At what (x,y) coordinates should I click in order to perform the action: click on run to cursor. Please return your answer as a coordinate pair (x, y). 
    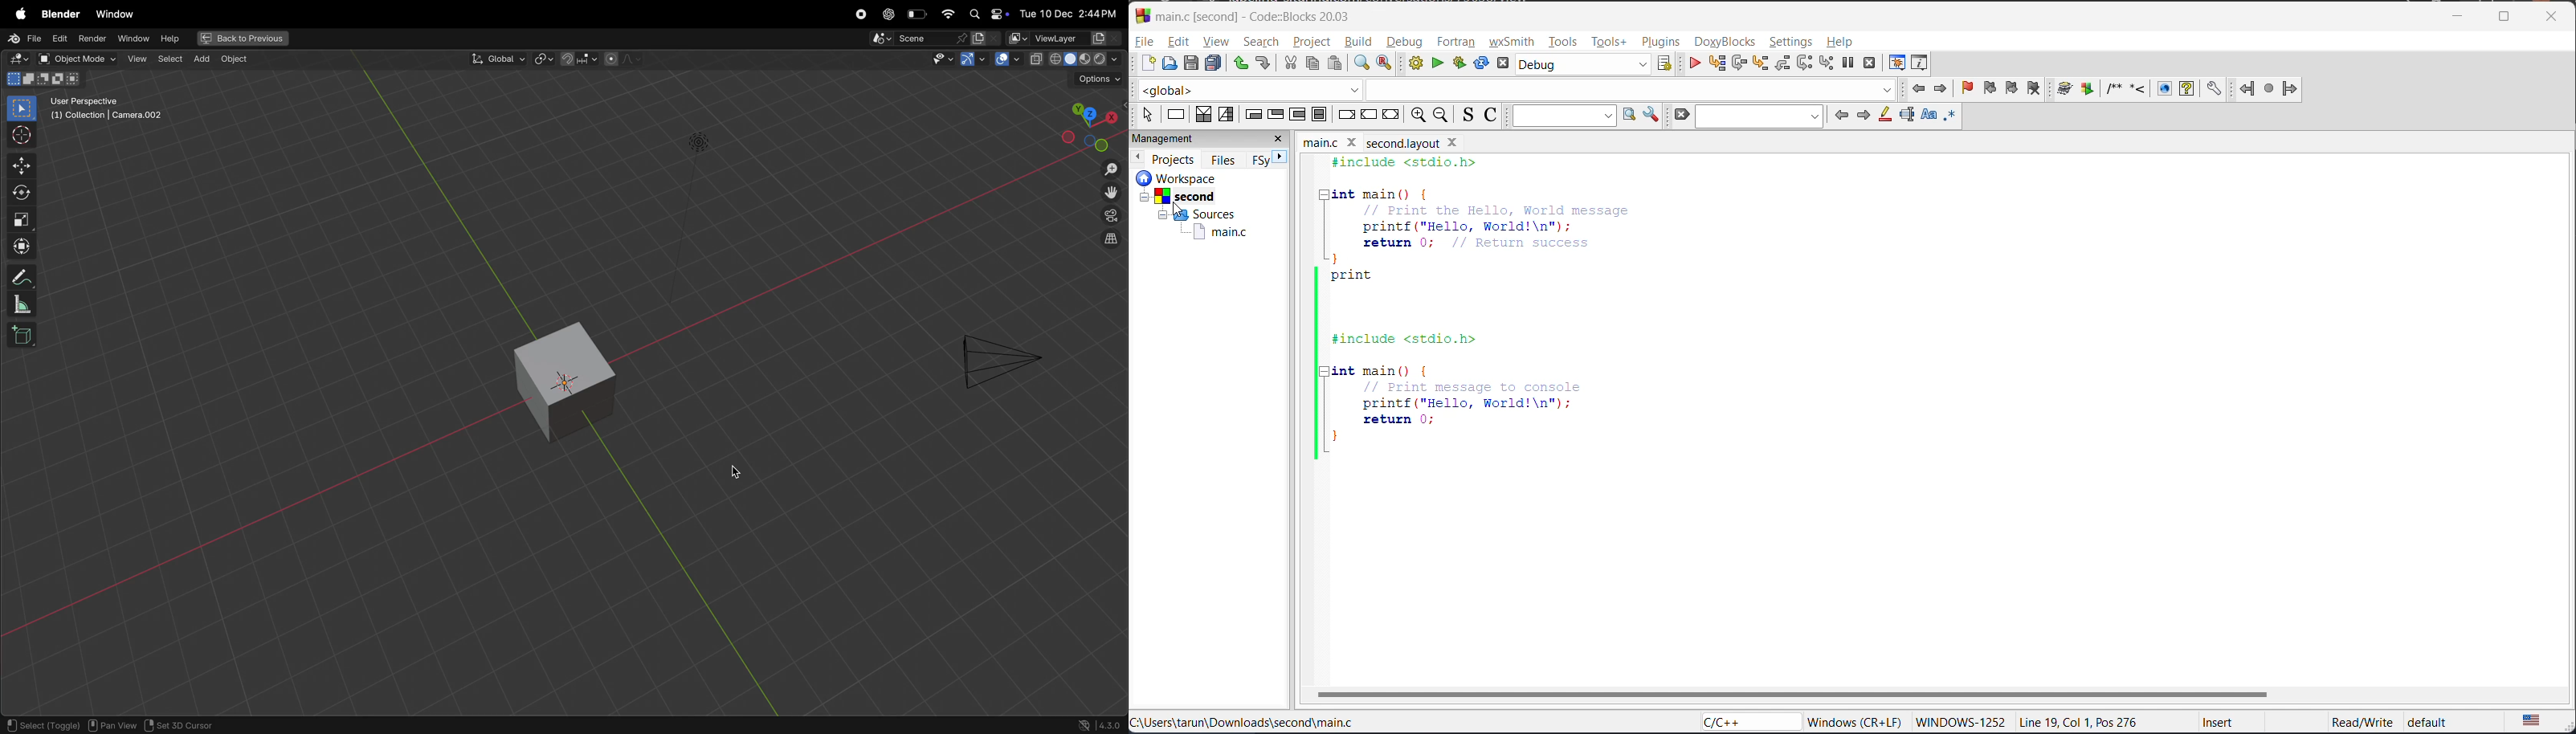
    Looking at the image, I should click on (1715, 64).